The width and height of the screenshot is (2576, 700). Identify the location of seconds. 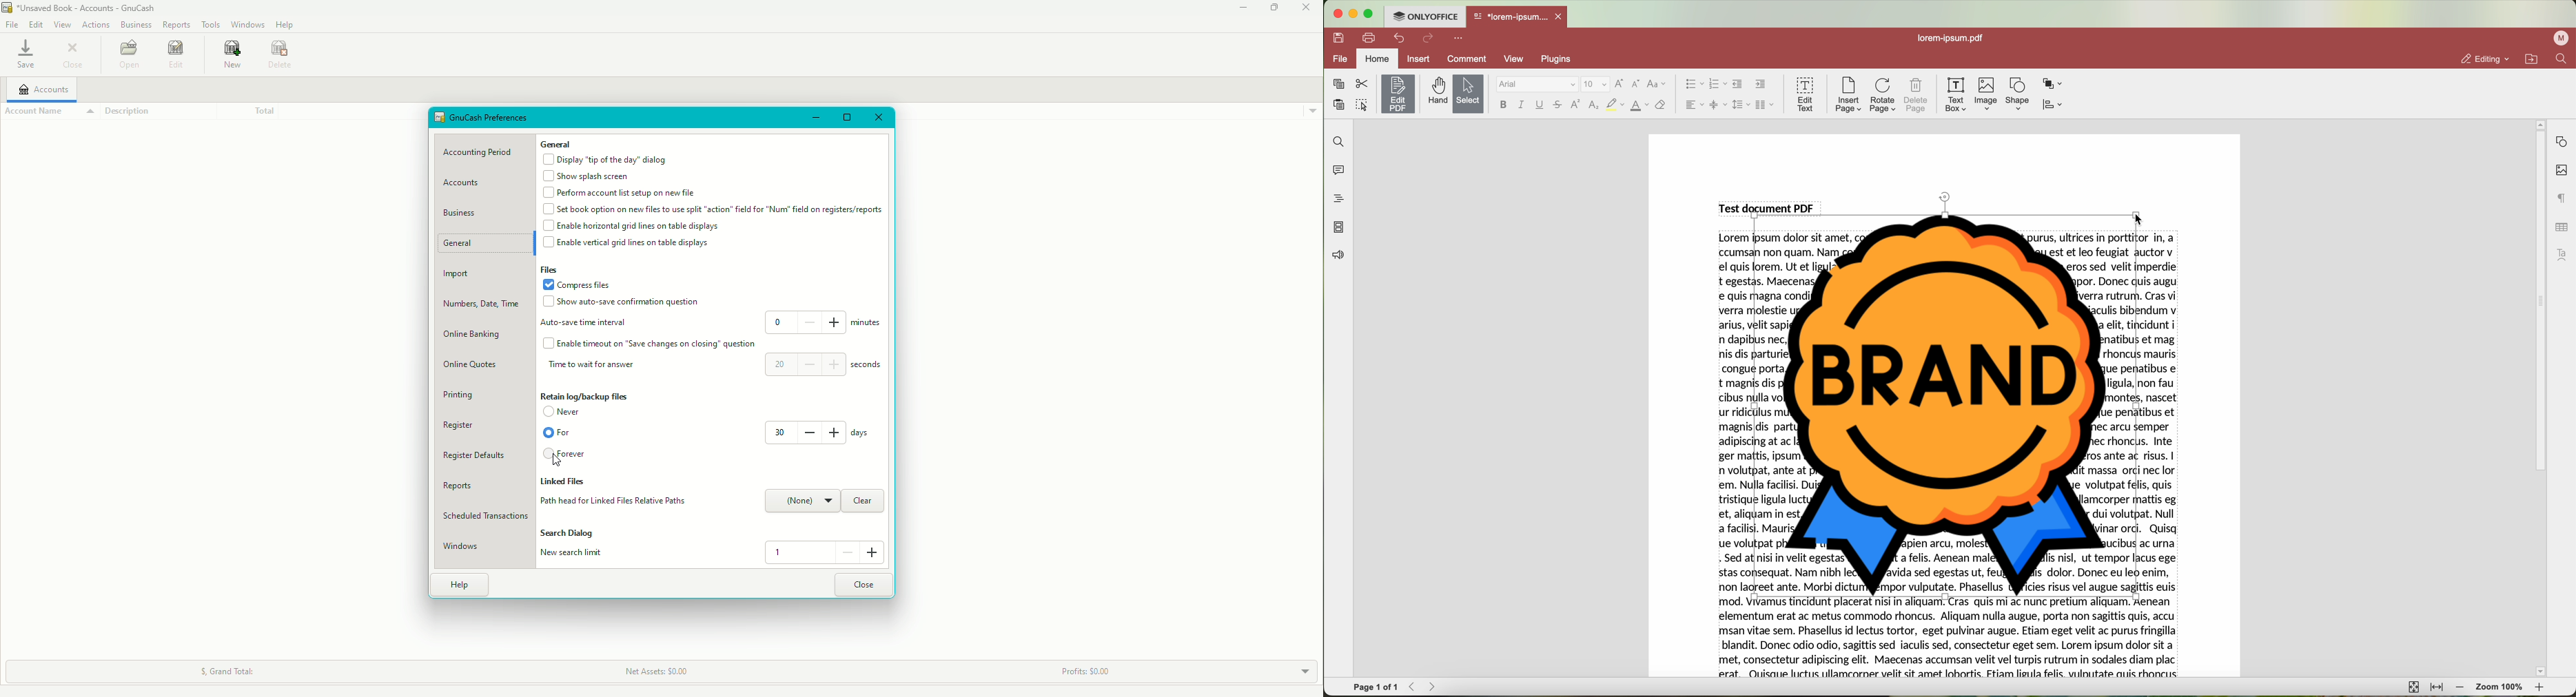
(870, 366).